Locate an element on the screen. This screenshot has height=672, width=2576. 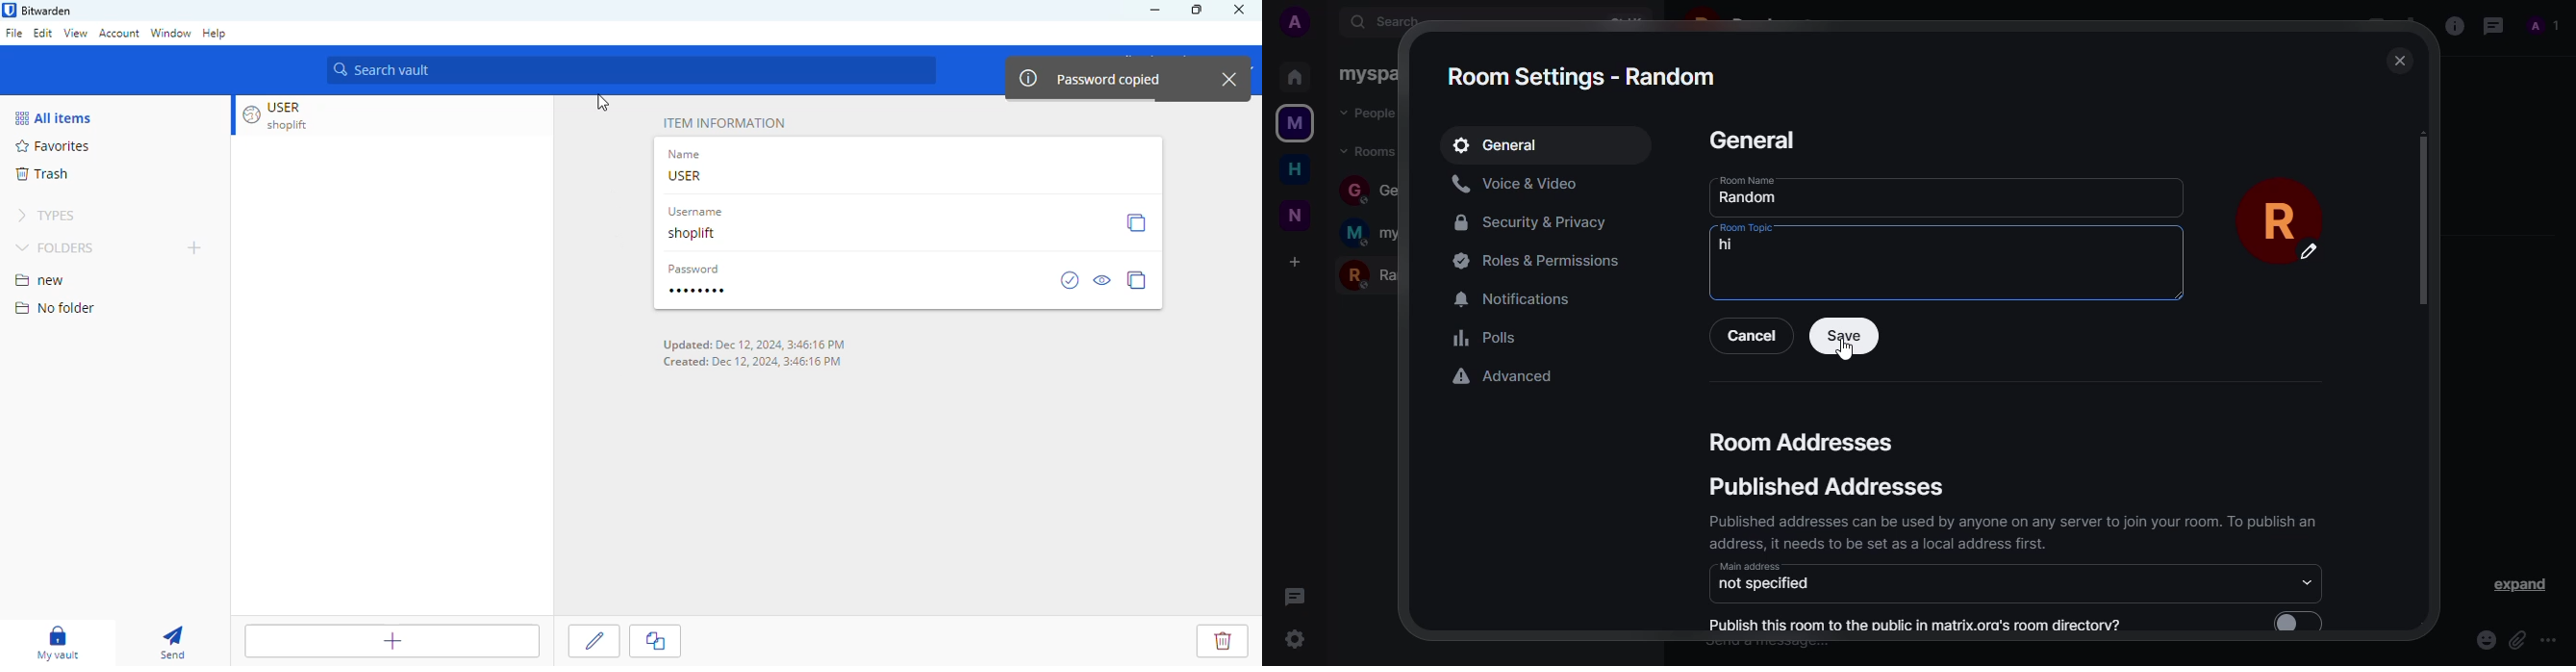
edit is located at coordinates (596, 638).